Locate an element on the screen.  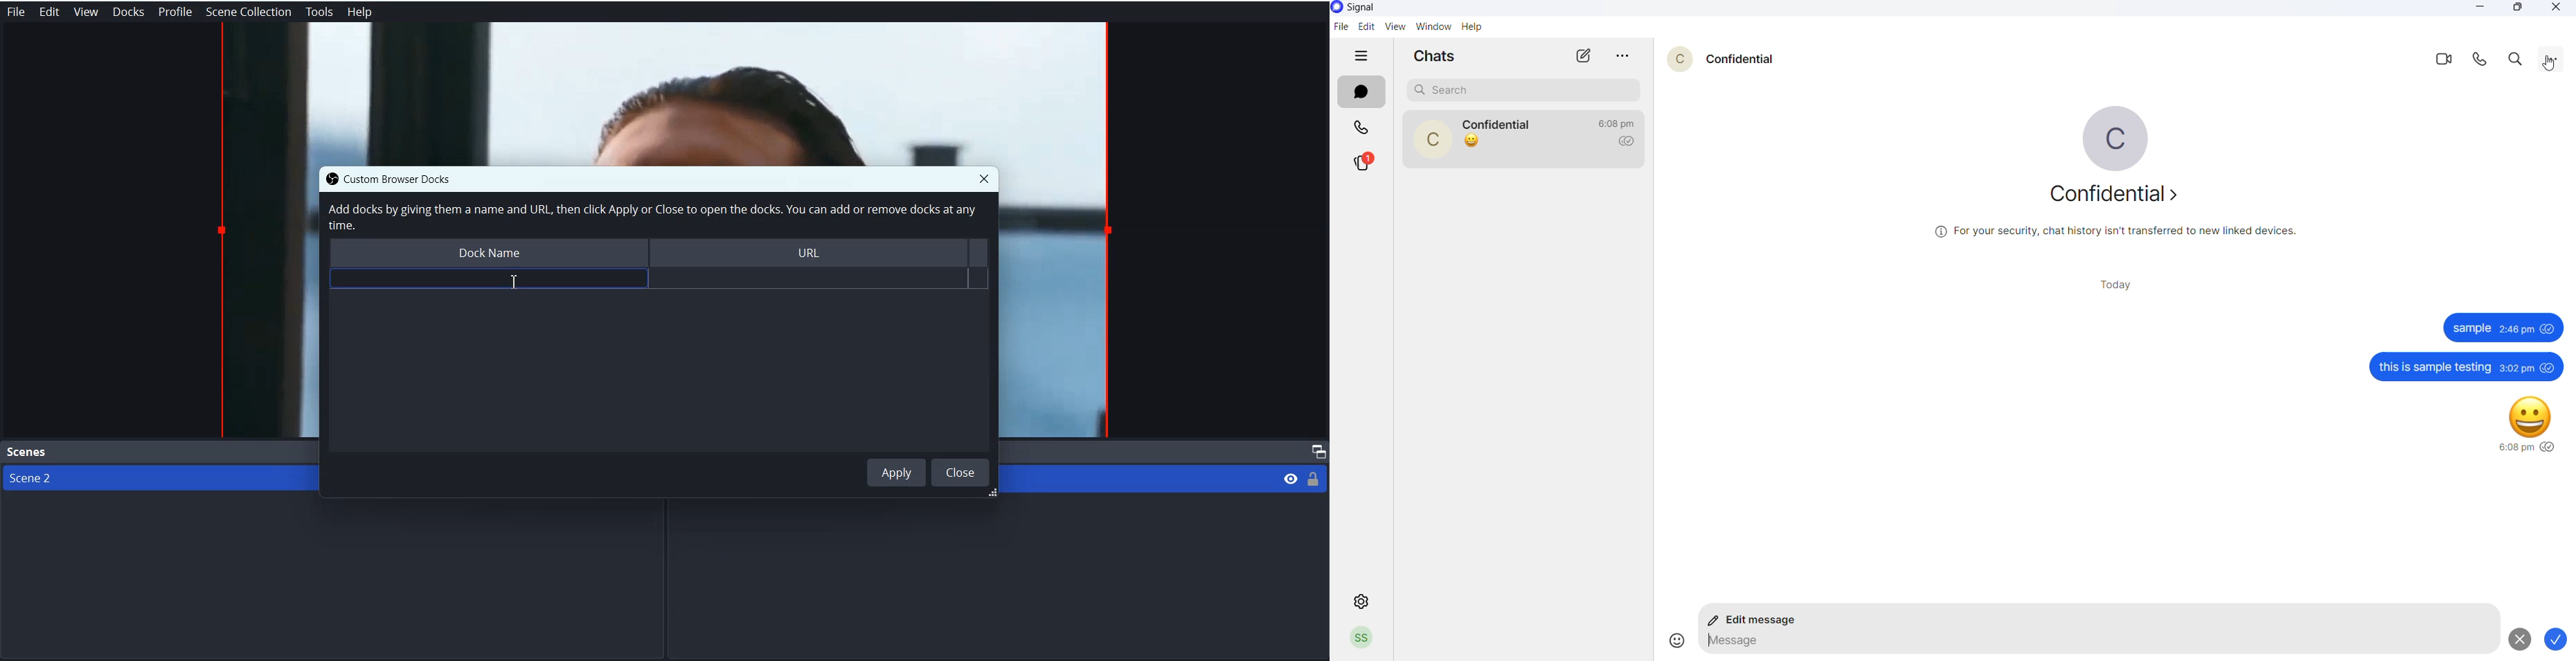
voice call is located at coordinates (2477, 61).